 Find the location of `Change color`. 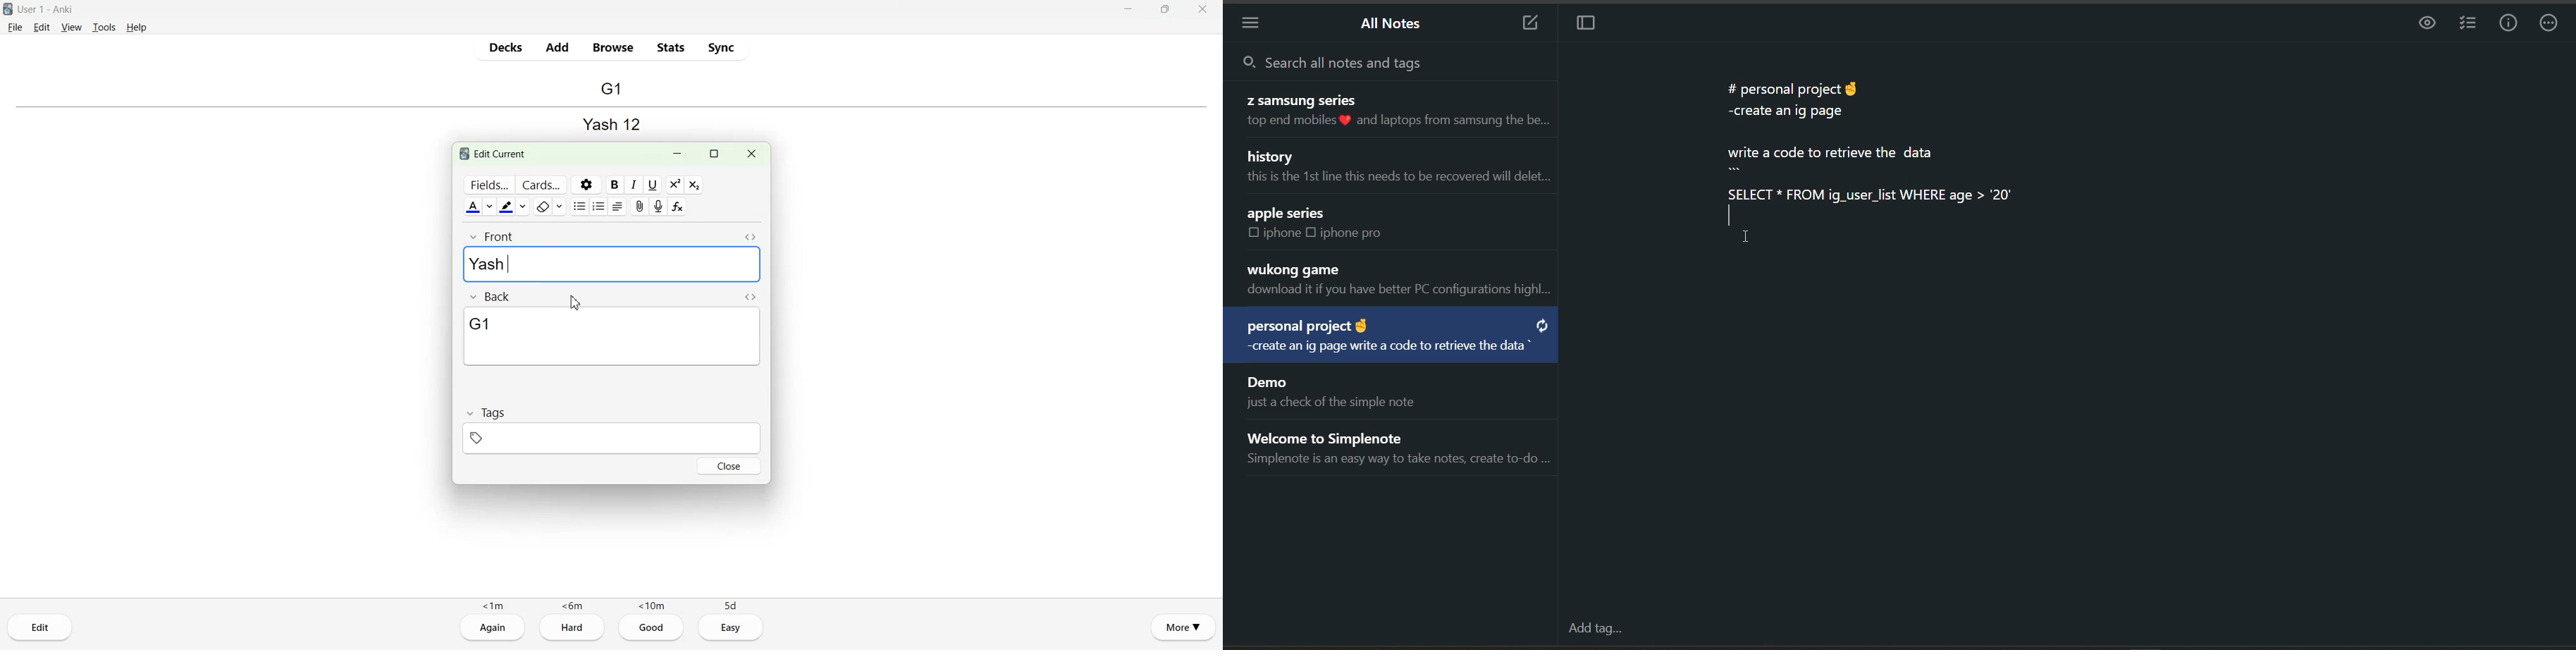

Change color is located at coordinates (526, 206).